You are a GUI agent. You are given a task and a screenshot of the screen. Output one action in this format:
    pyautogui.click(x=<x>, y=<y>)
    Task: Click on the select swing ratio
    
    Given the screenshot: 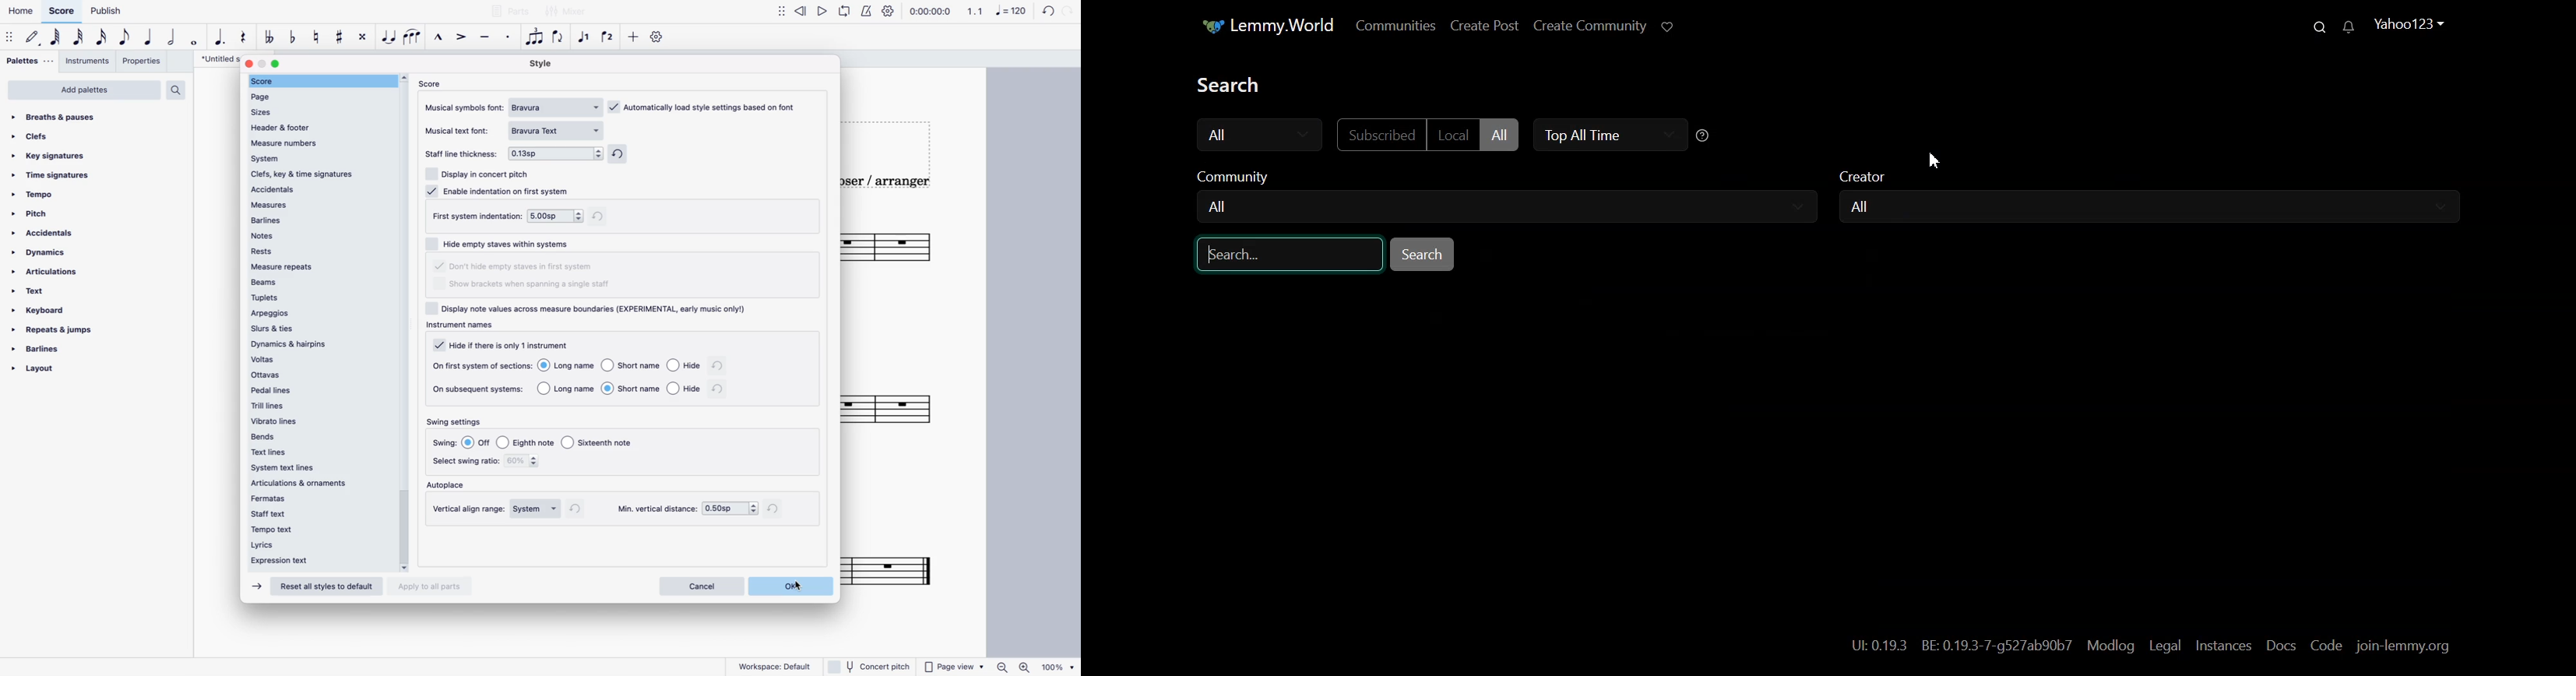 What is the action you would take?
    pyautogui.click(x=465, y=461)
    